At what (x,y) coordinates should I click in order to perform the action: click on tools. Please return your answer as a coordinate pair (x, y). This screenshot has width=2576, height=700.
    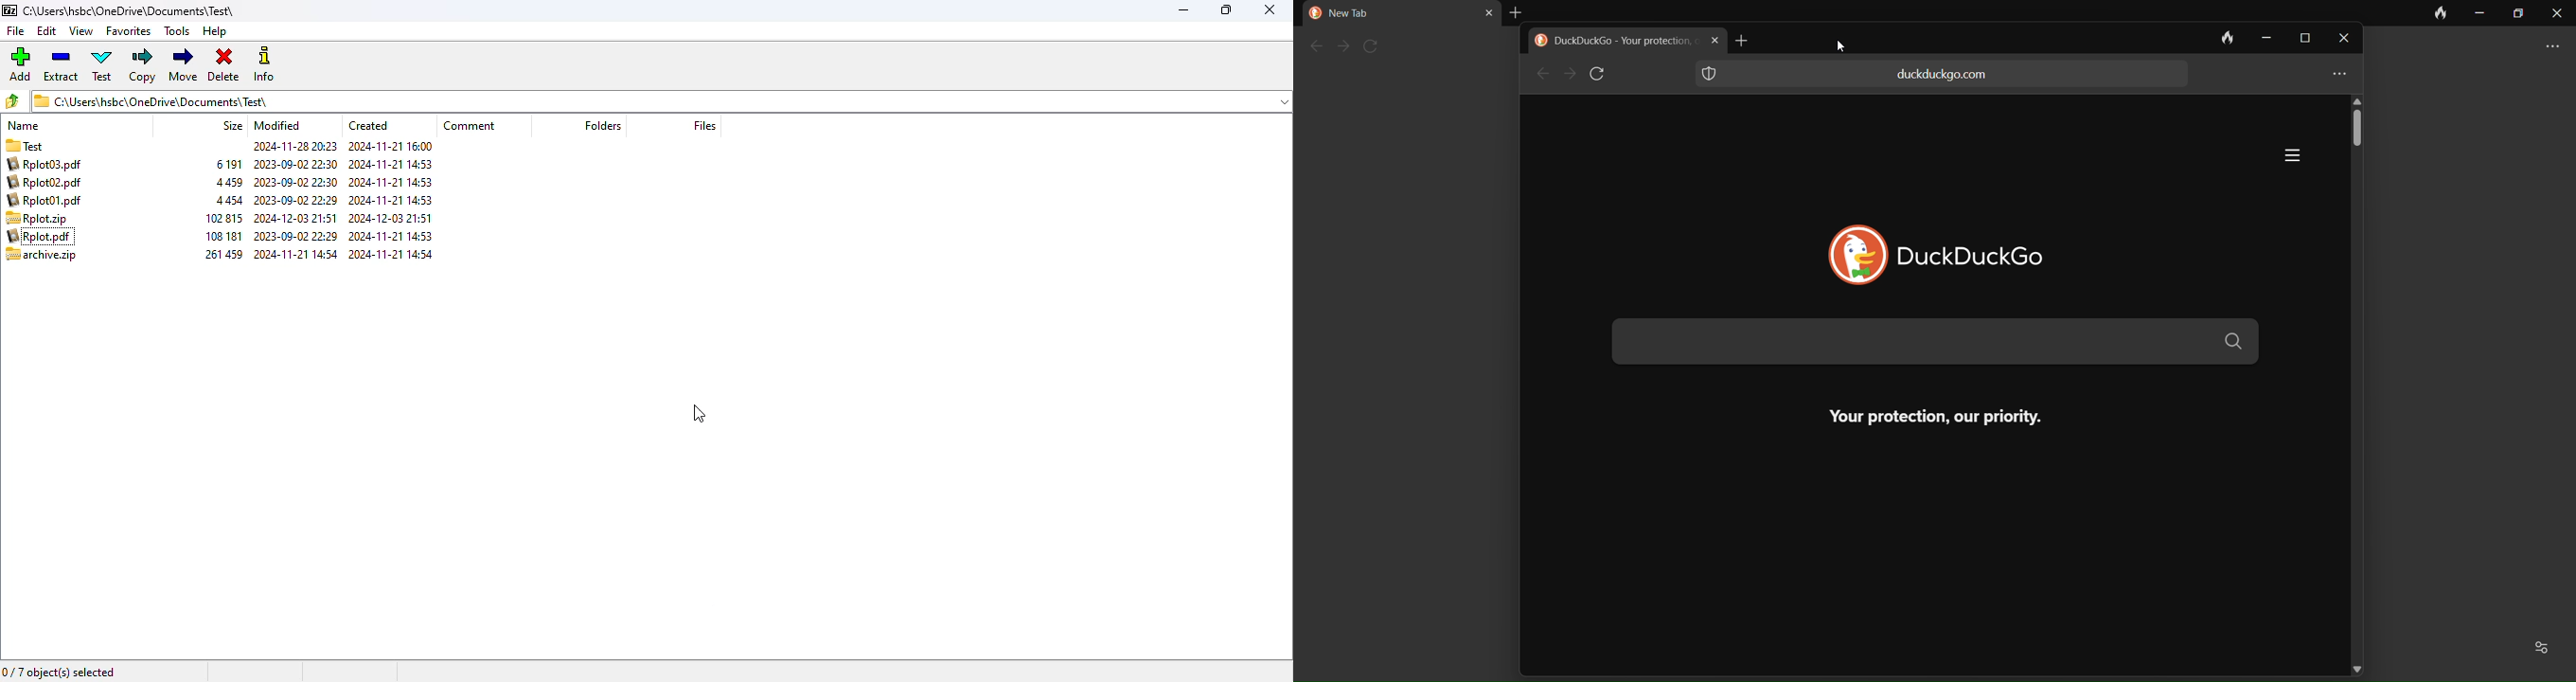
    Looking at the image, I should click on (178, 31).